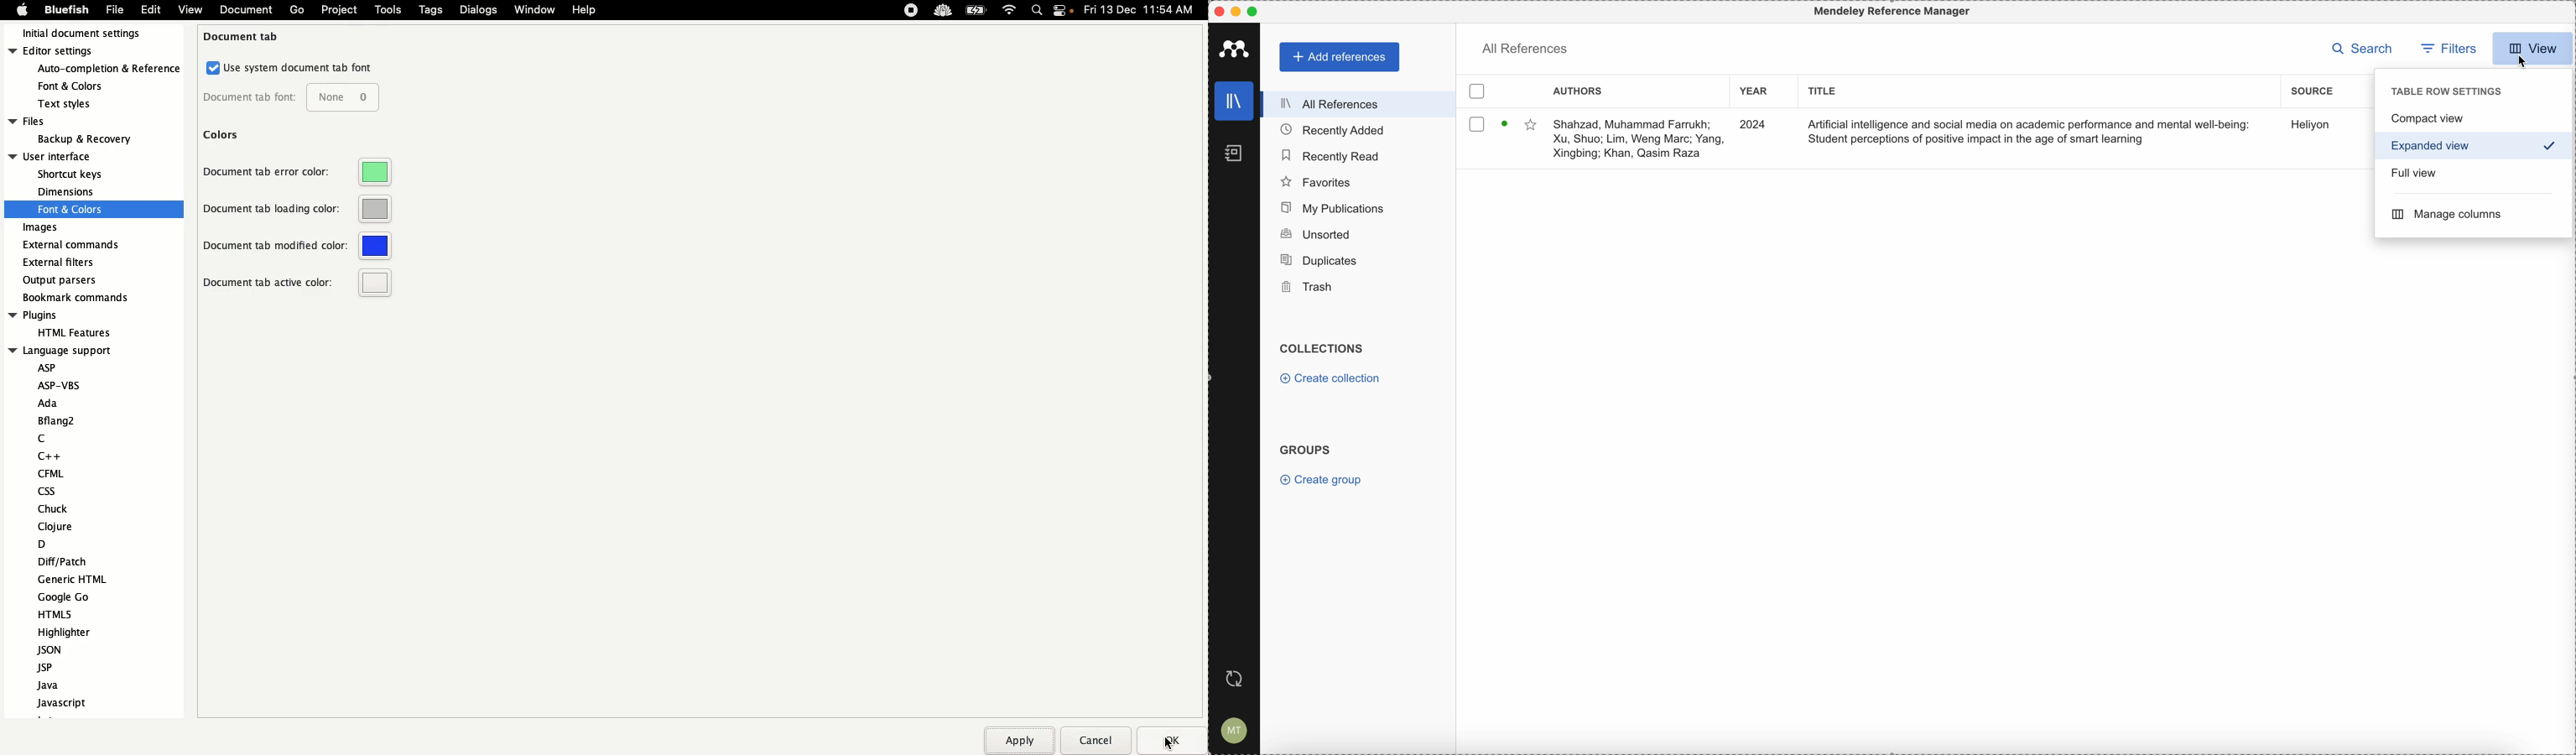  What do you see at coordinates (1578, 92) in the screenshot?
I see `authors` at bounding box center [1578, 92].